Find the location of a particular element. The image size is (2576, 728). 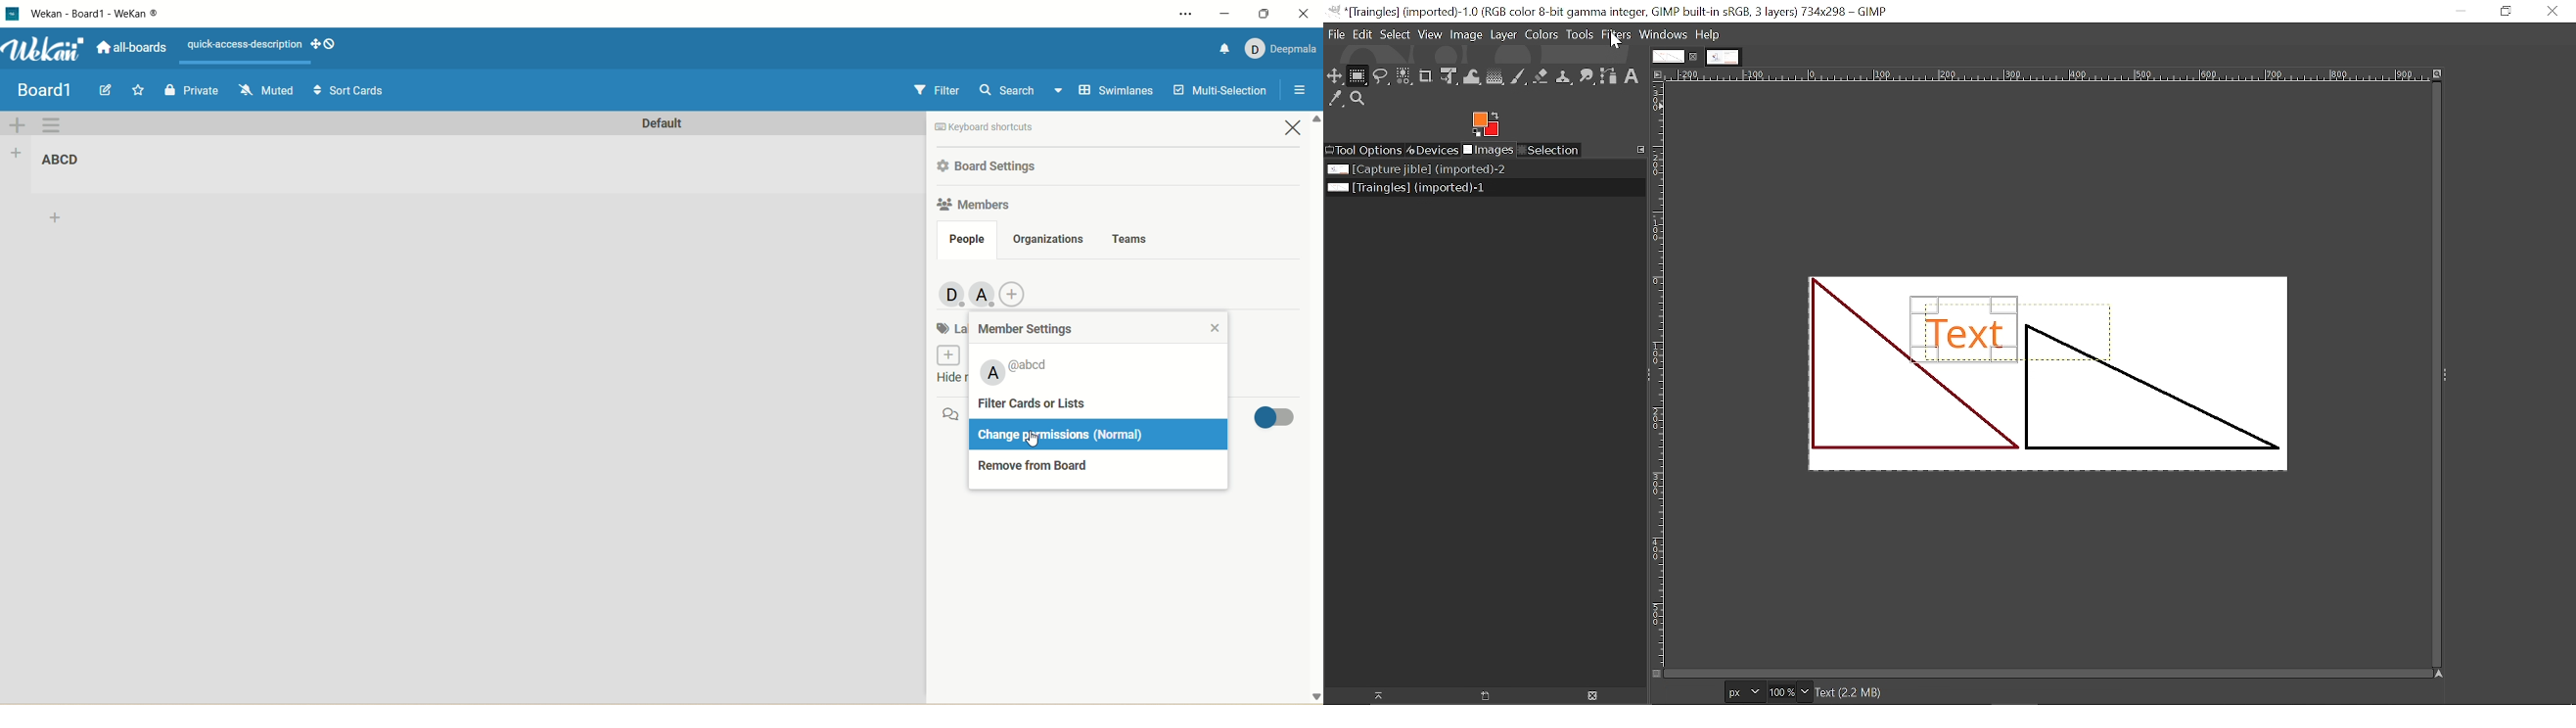

cursor is located at coordinates (1036, 444).